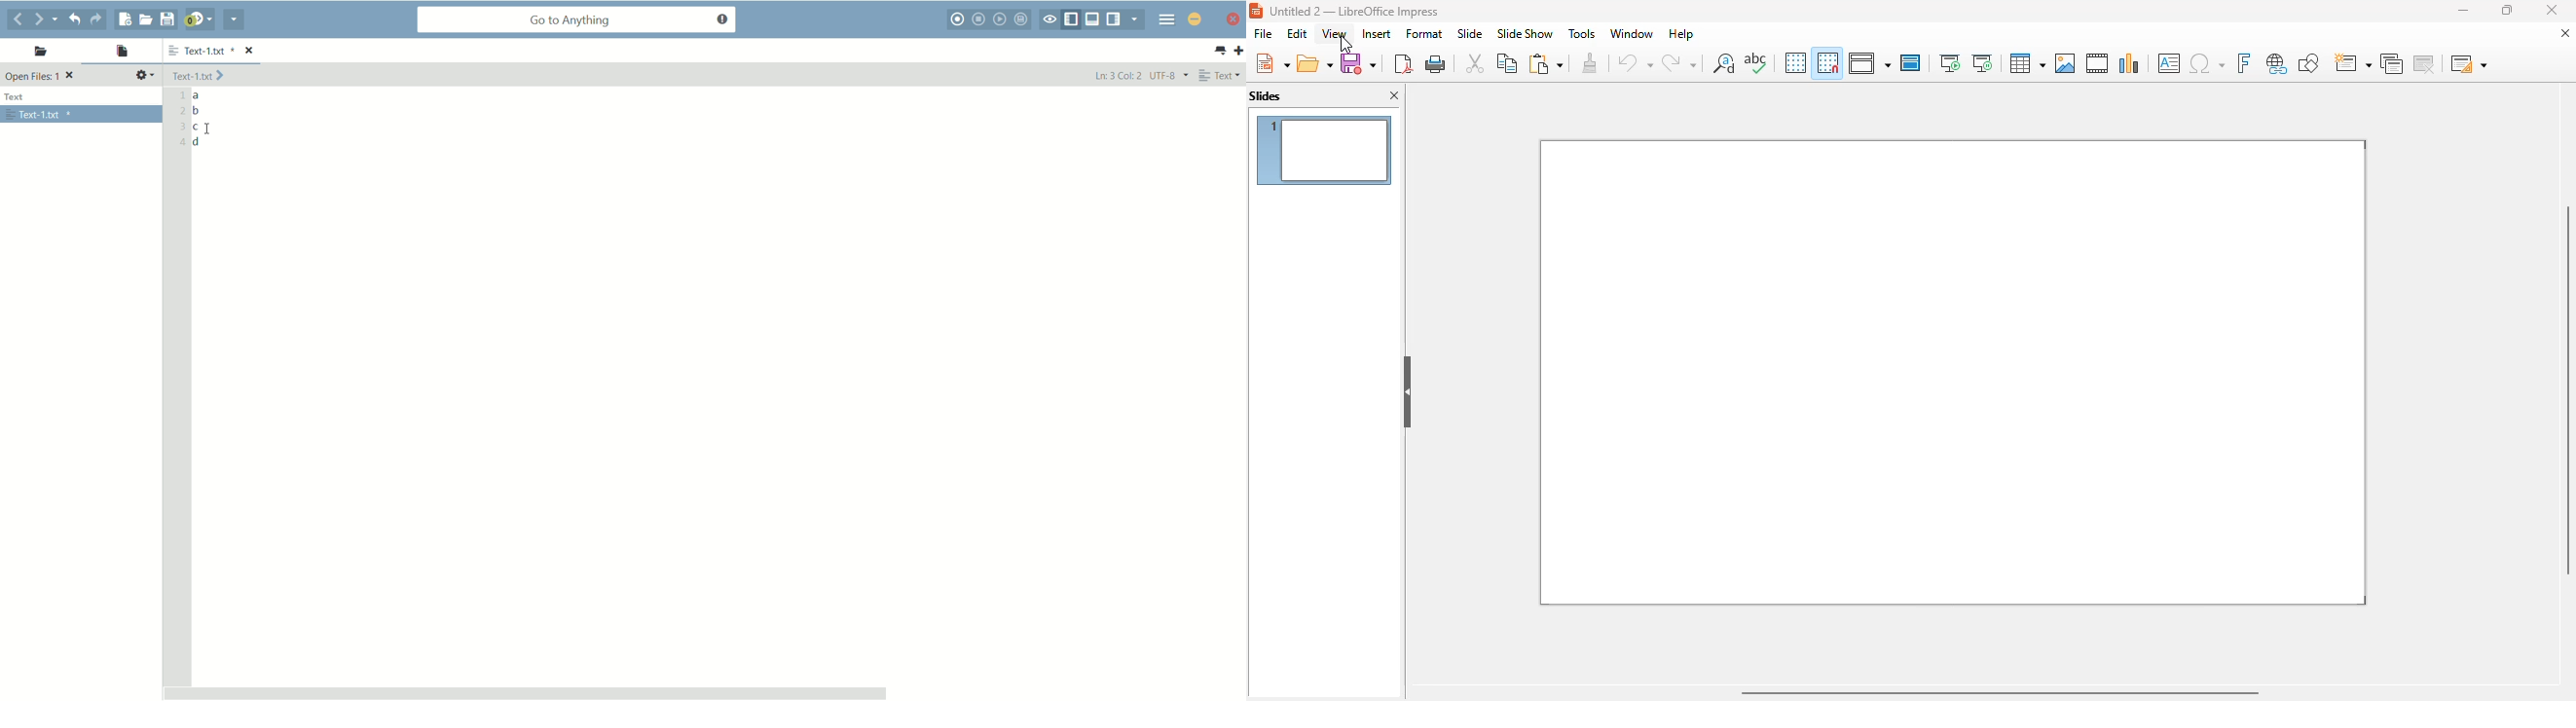  I want to click on master slide, so click(1911, 62).